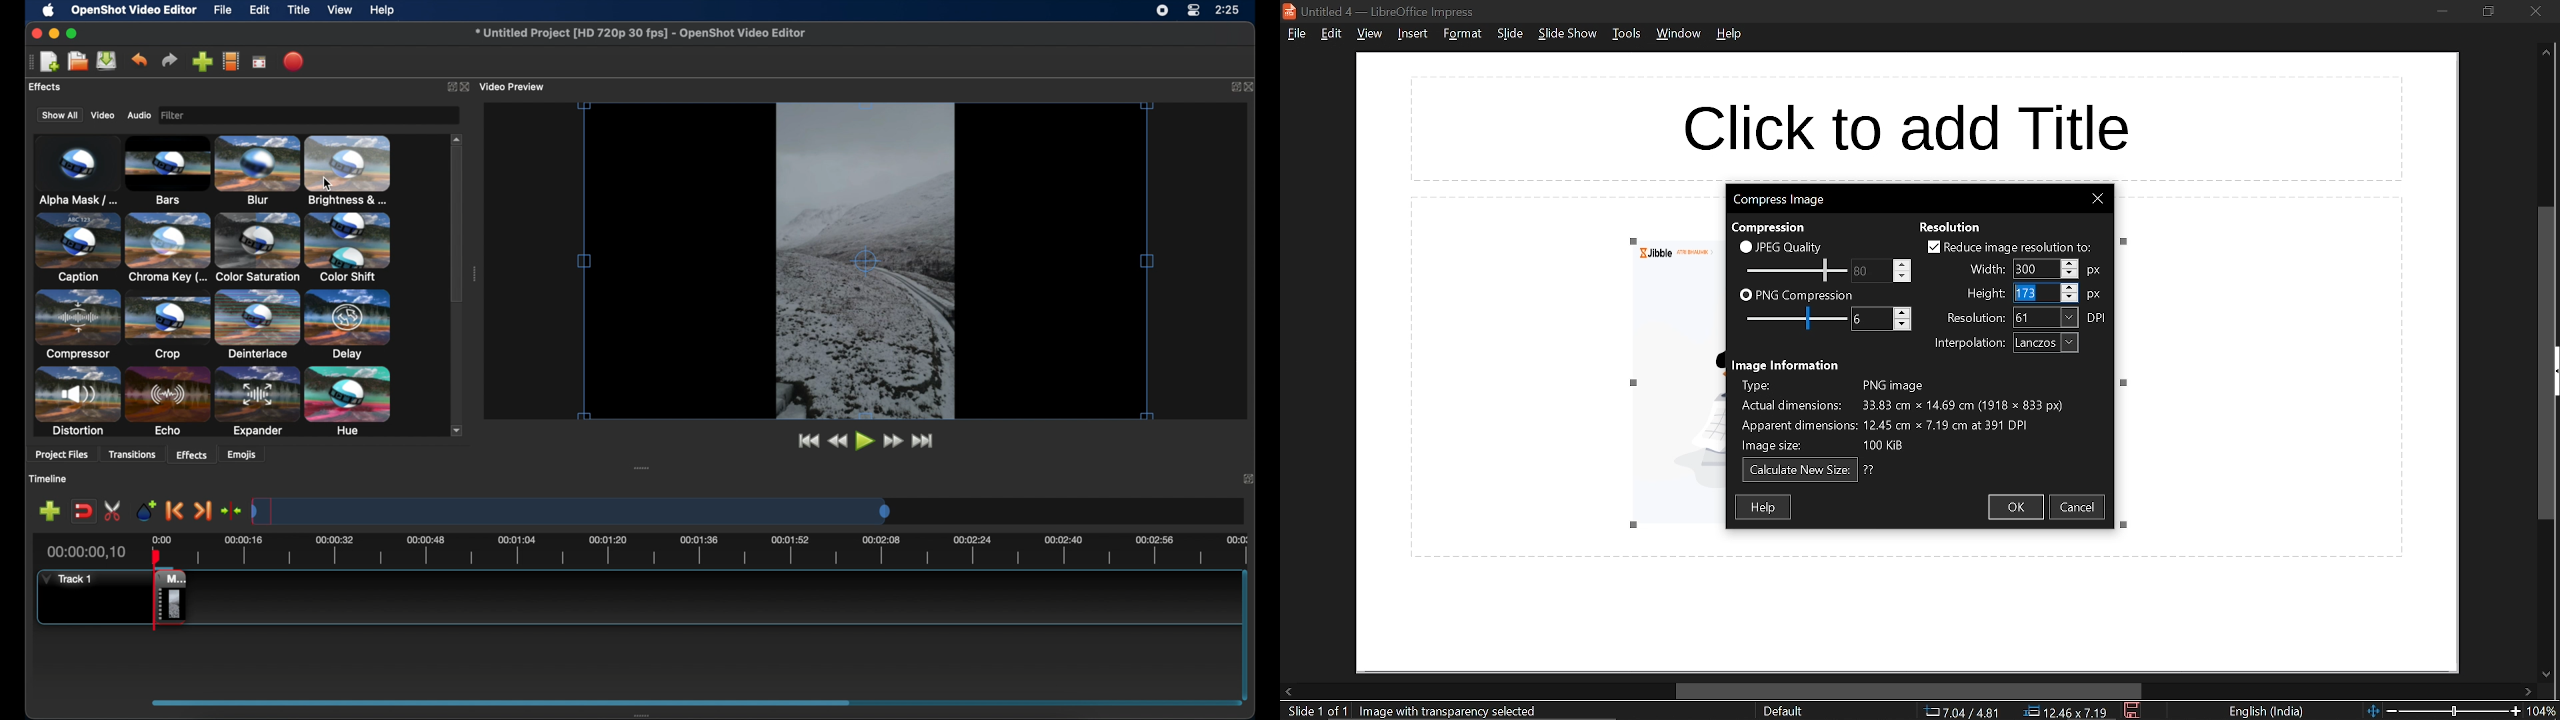 This screenshot has height=728, width=2576. I want to click on change PNG compression, so click(1862, 318).